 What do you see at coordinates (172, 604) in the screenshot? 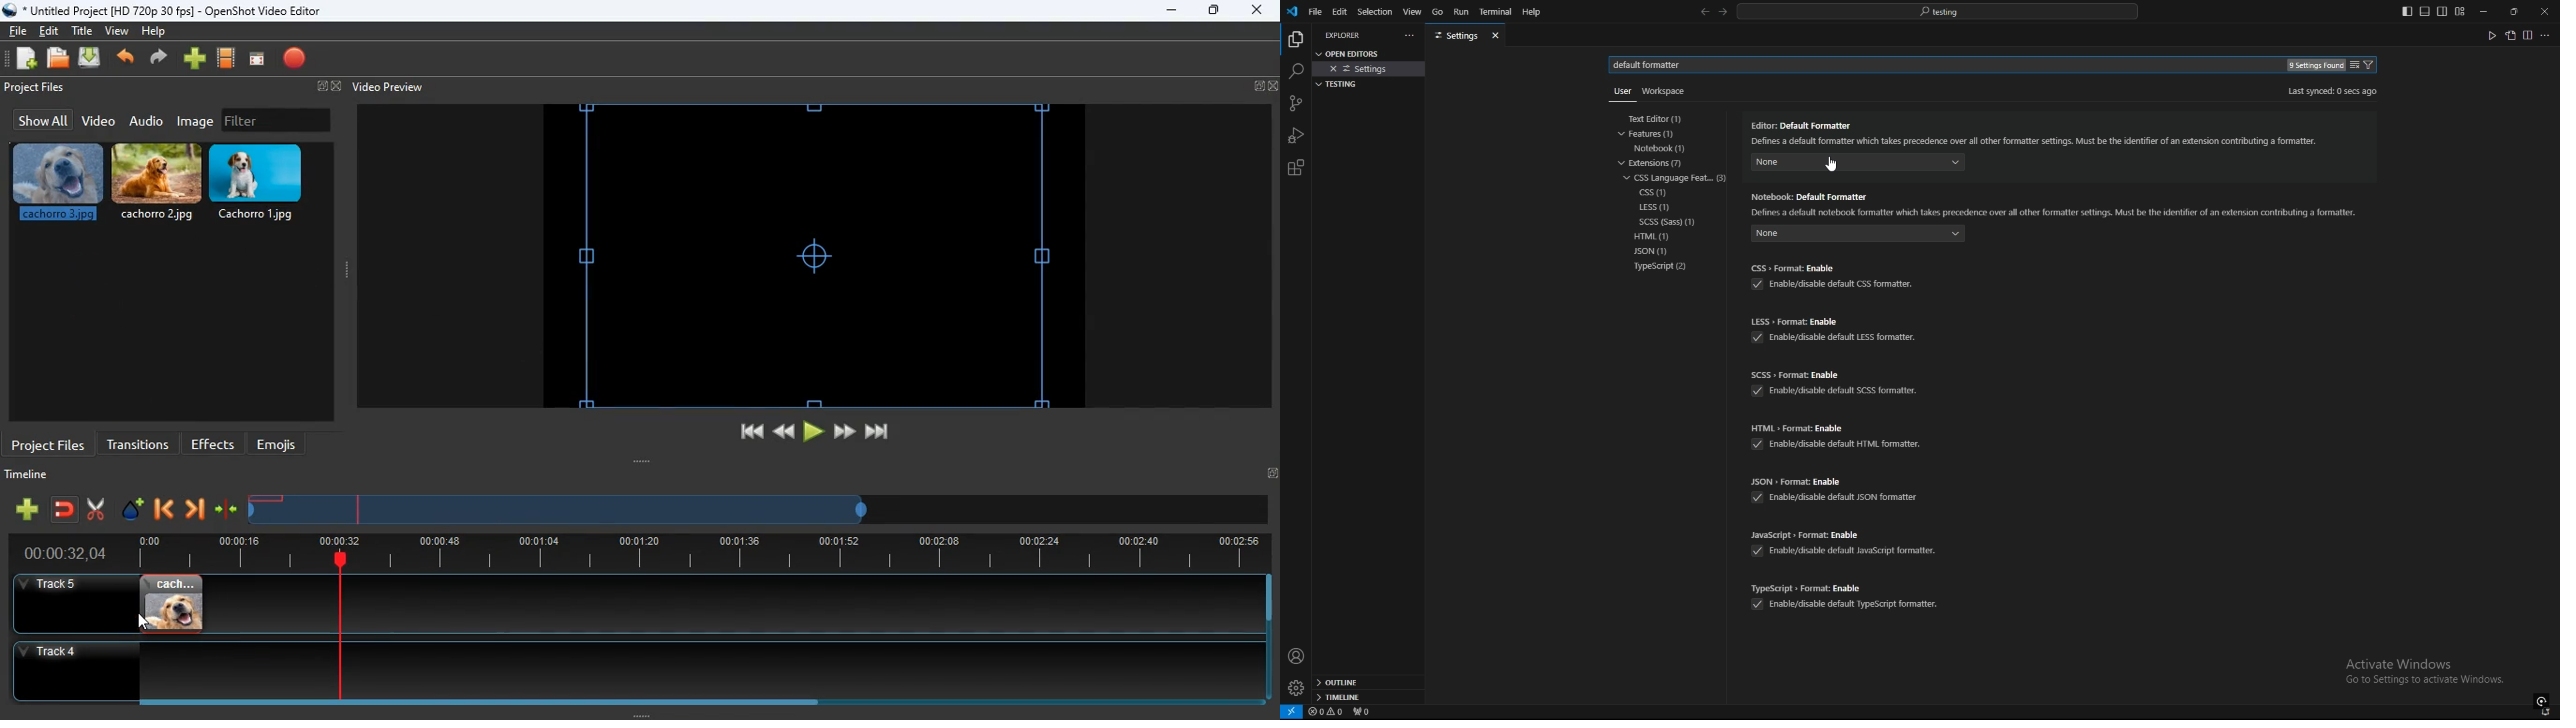
I see `image` at bounding box center [172, 604].